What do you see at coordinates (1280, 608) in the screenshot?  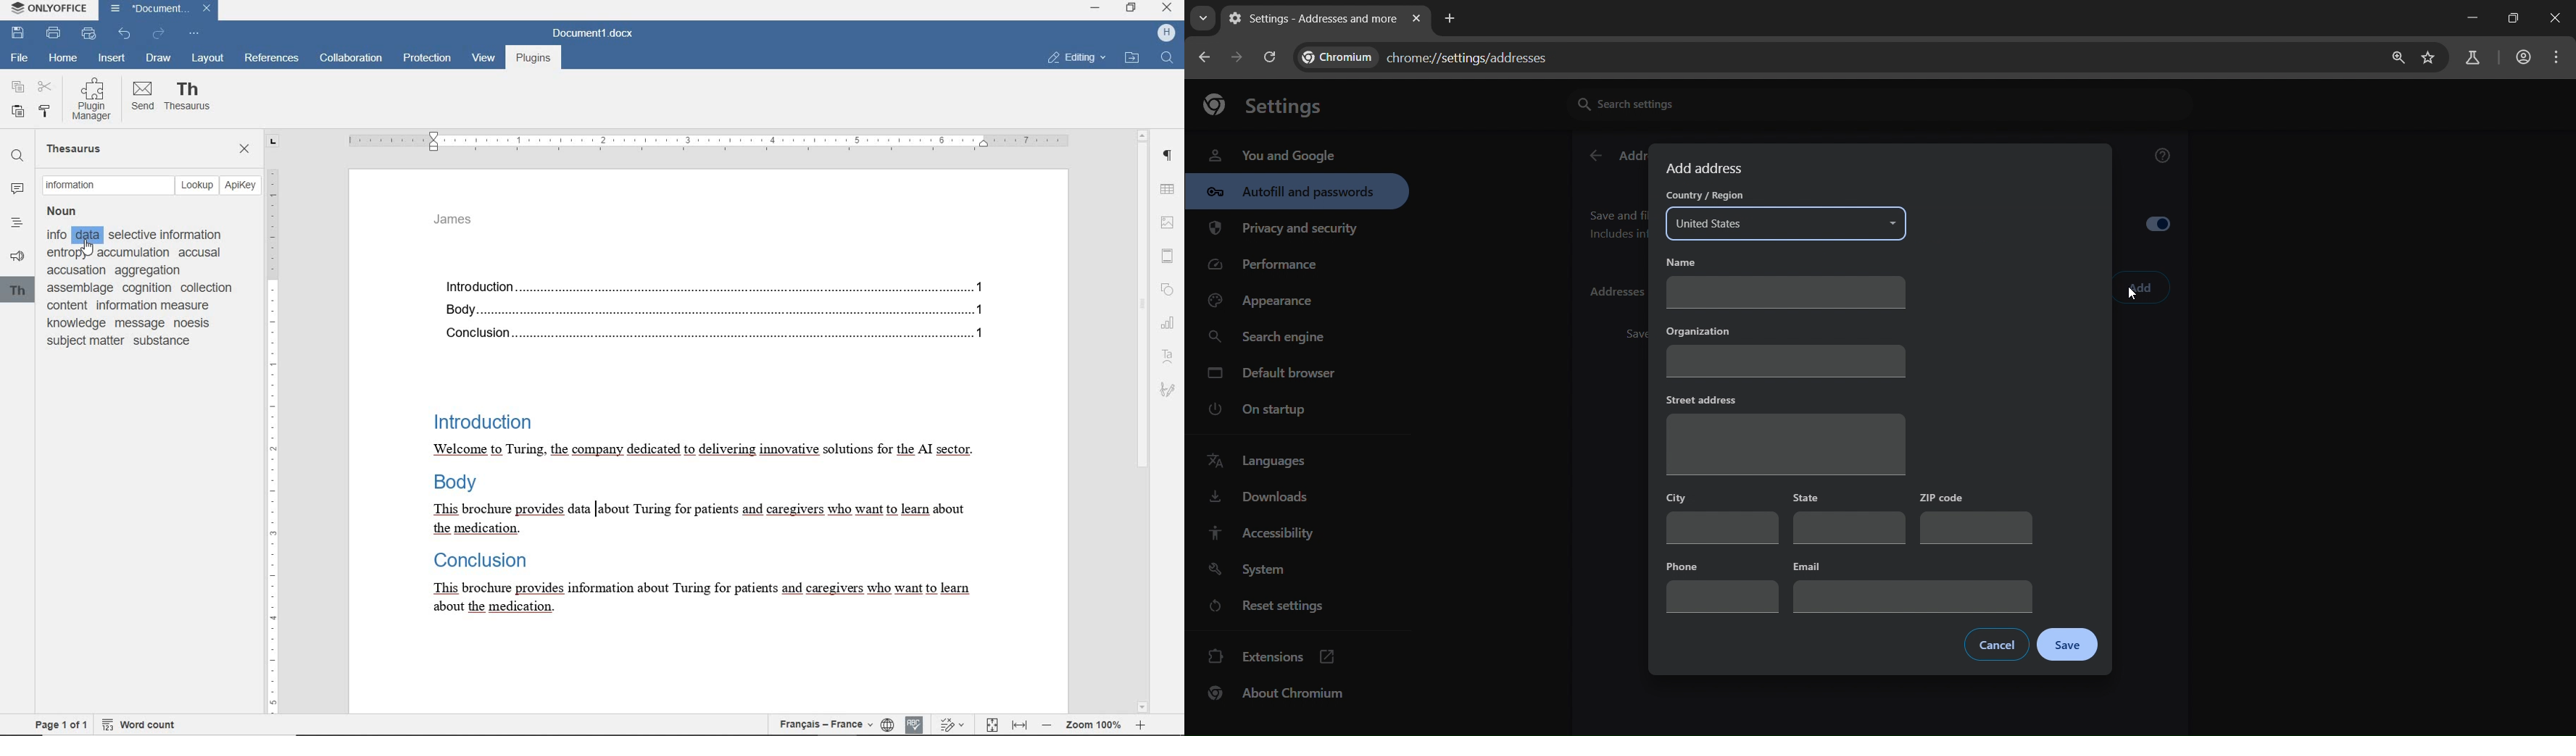 I see `reset settings` at bounding box center [1280, 608].